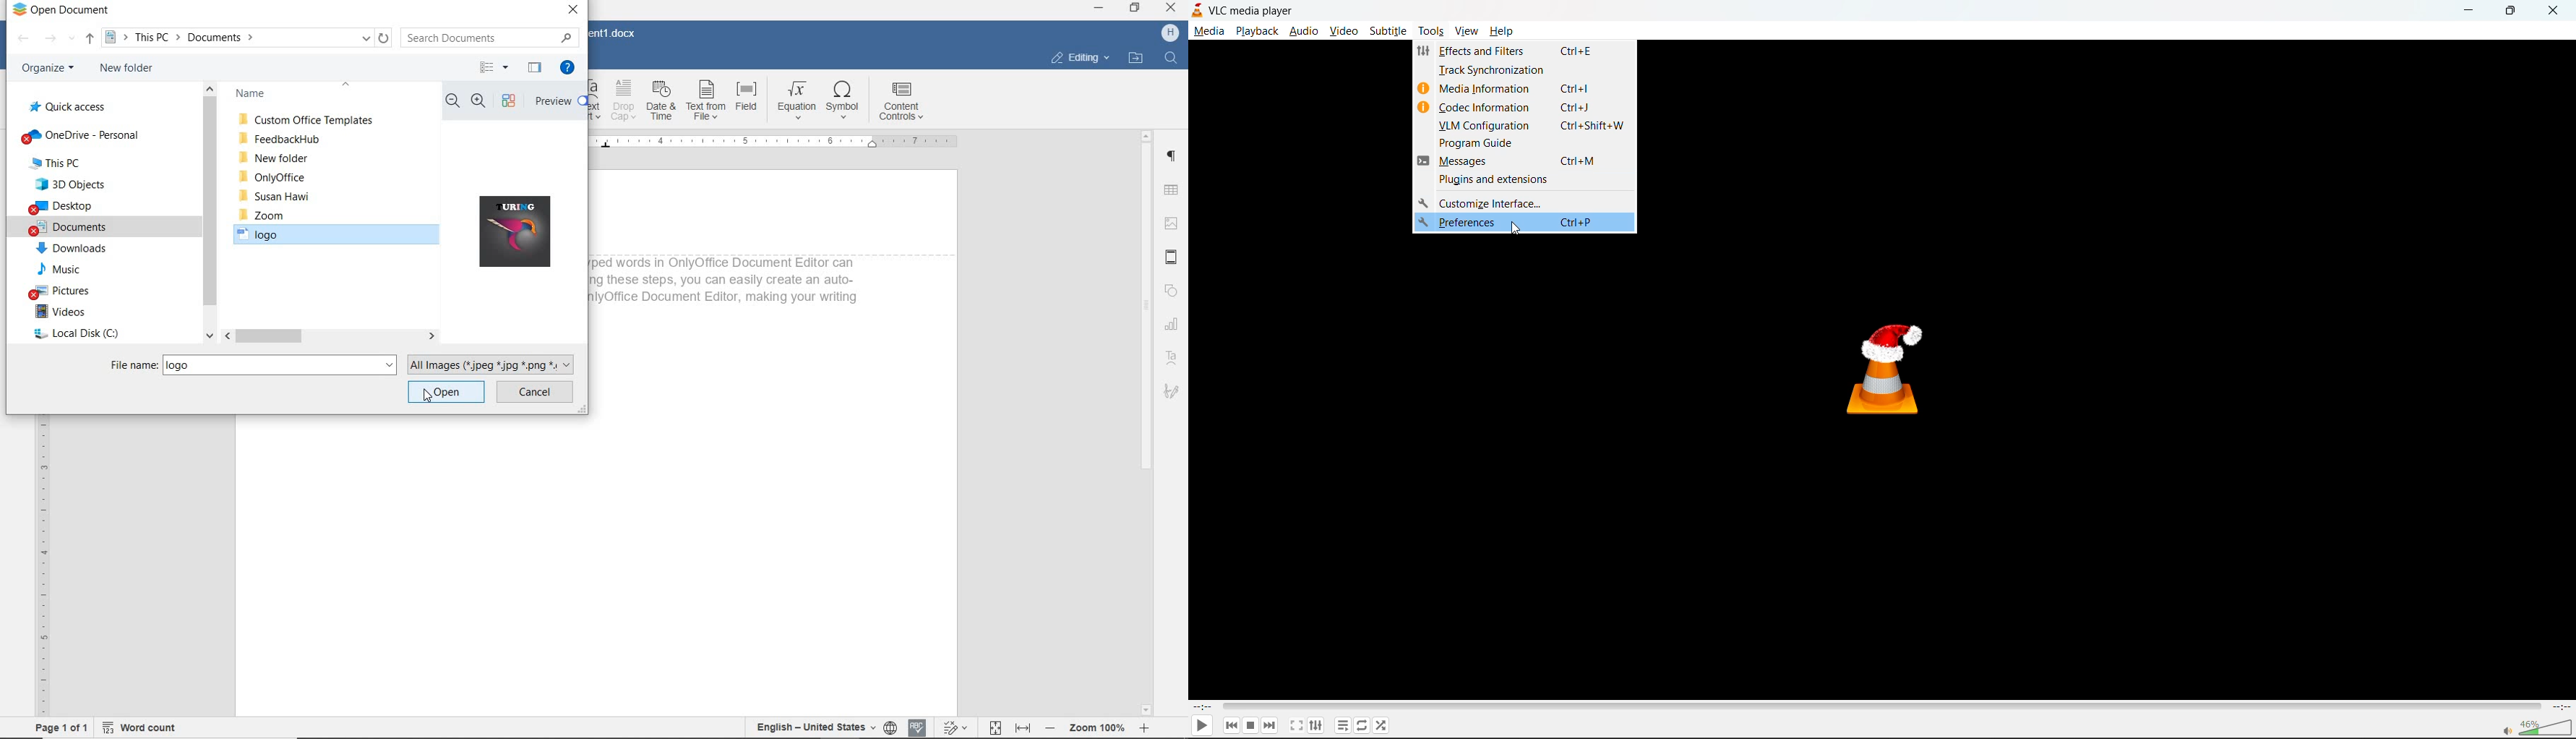 The image size is (2576, 756). What do you see at coordinates (485, 37) in the screenshot?
I see `SEARCH DOCUMENT` at bounding box center [485, 37].